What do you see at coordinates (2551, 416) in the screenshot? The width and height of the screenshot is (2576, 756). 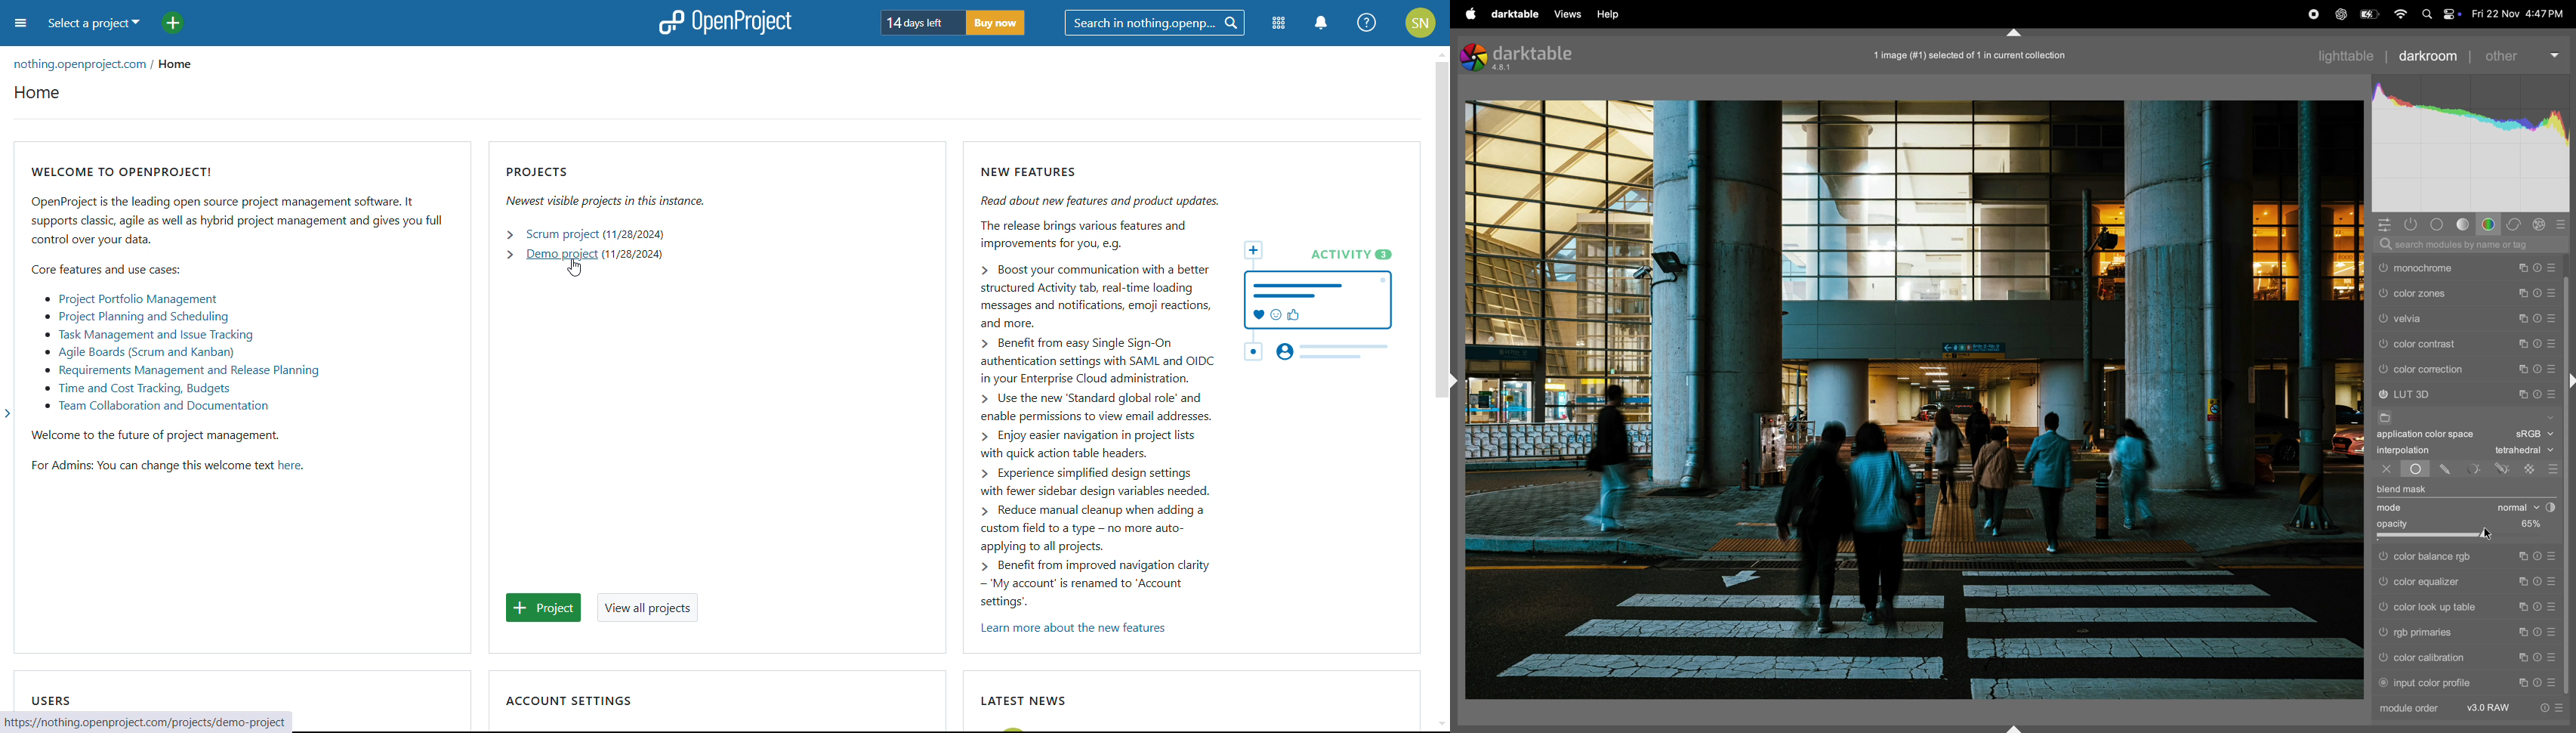 I see `show` at bounding box center [2551, 416].